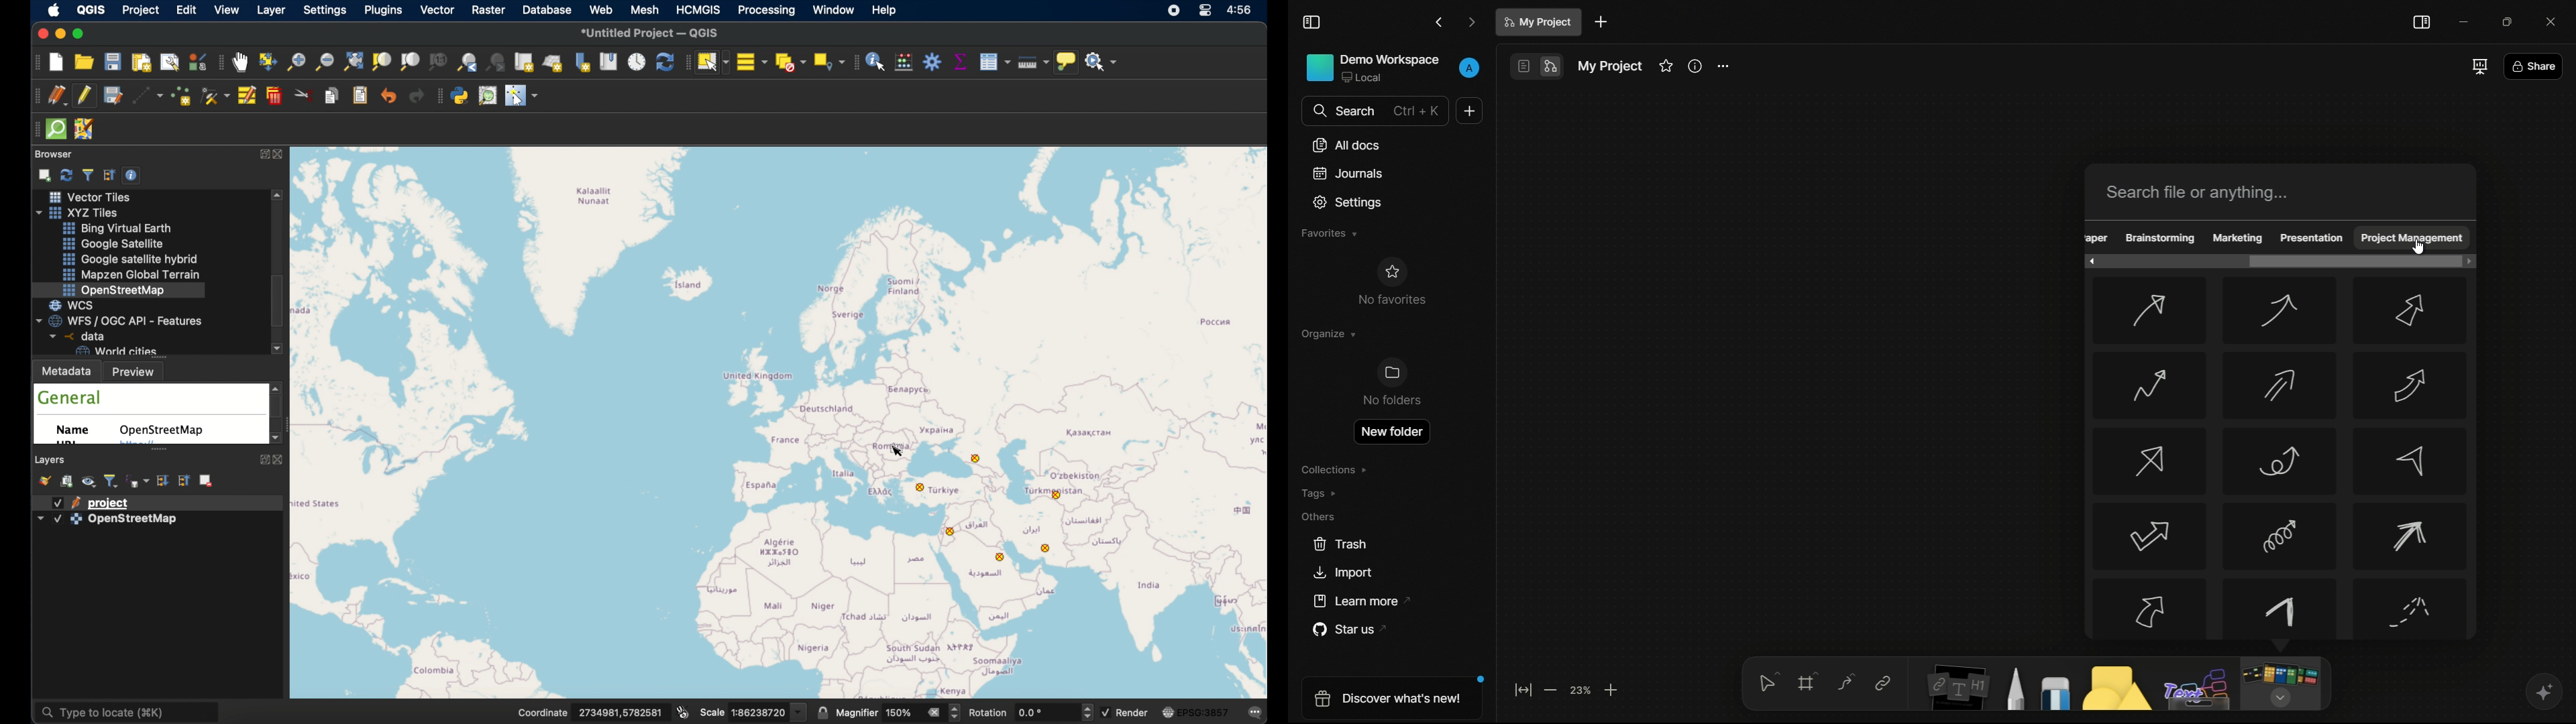 The image size is (2576, 728). I want to click on collapse all, so click(183, 480).